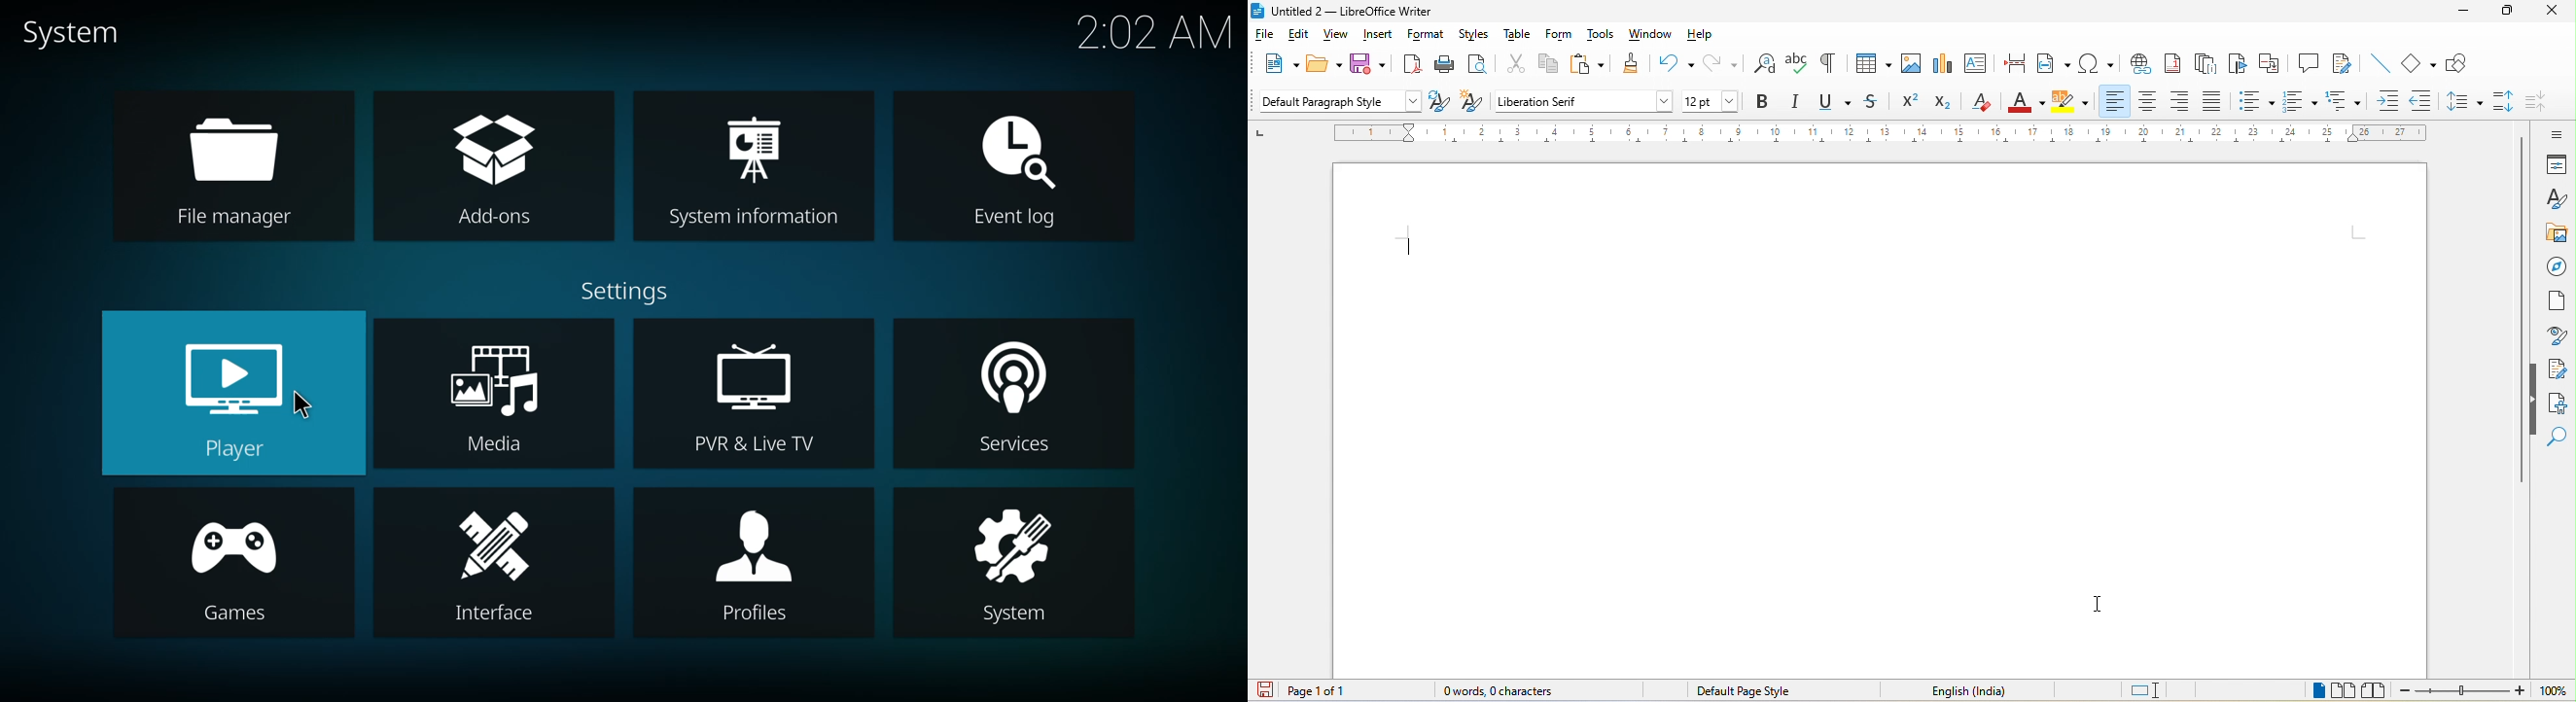 The width and height of the screenshot is (2576, 728). I want to click on games, so click(238, 563).